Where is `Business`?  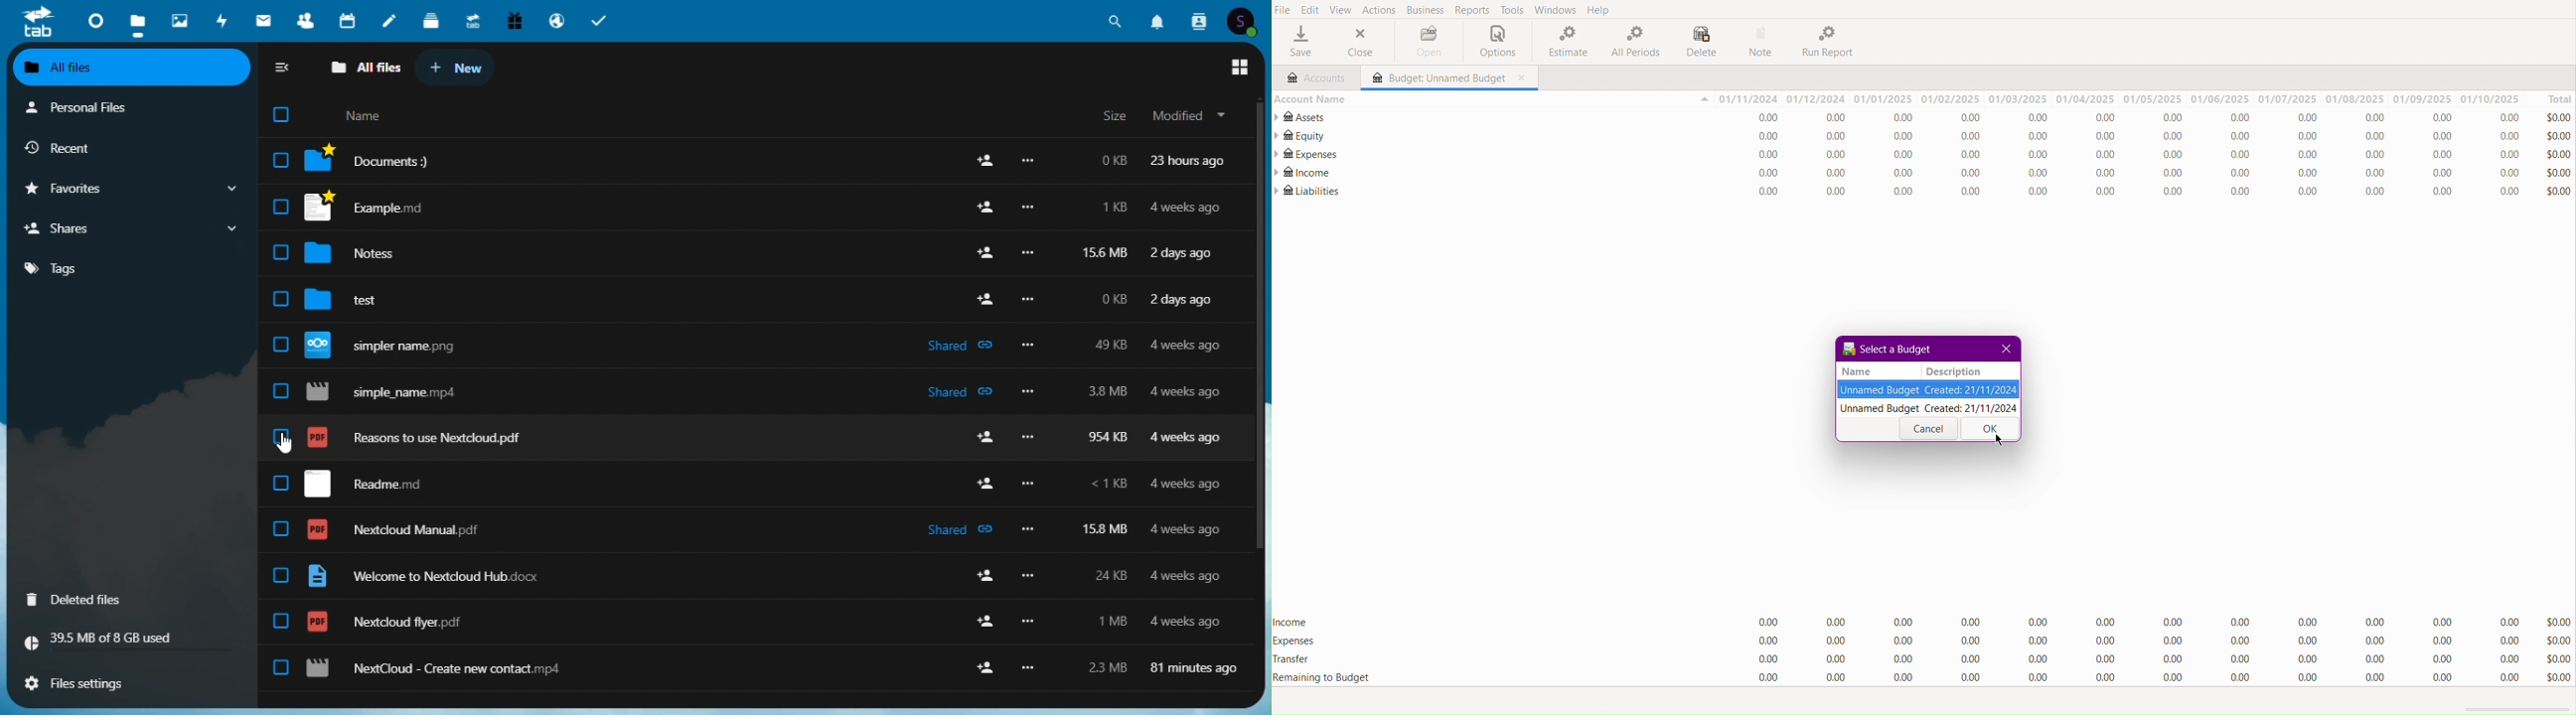 Business is located at coordinates (1426, 10).